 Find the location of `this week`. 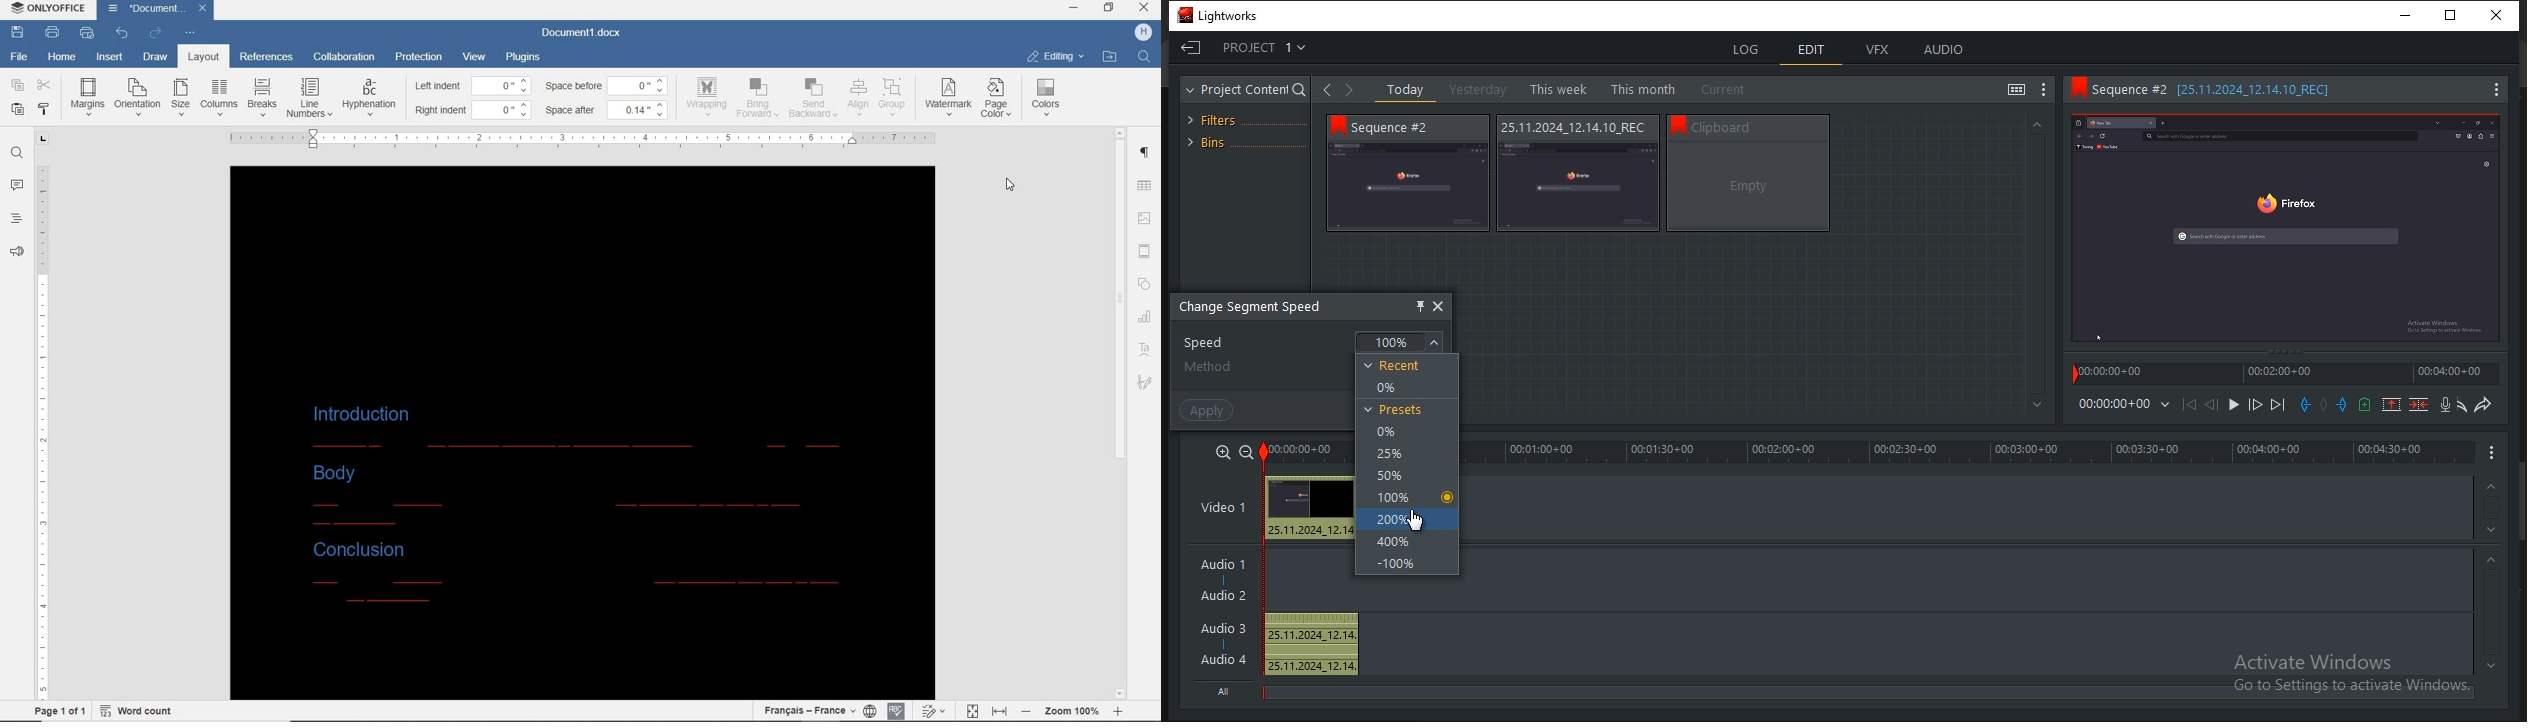

this week is located at coordinates (1557, 88).